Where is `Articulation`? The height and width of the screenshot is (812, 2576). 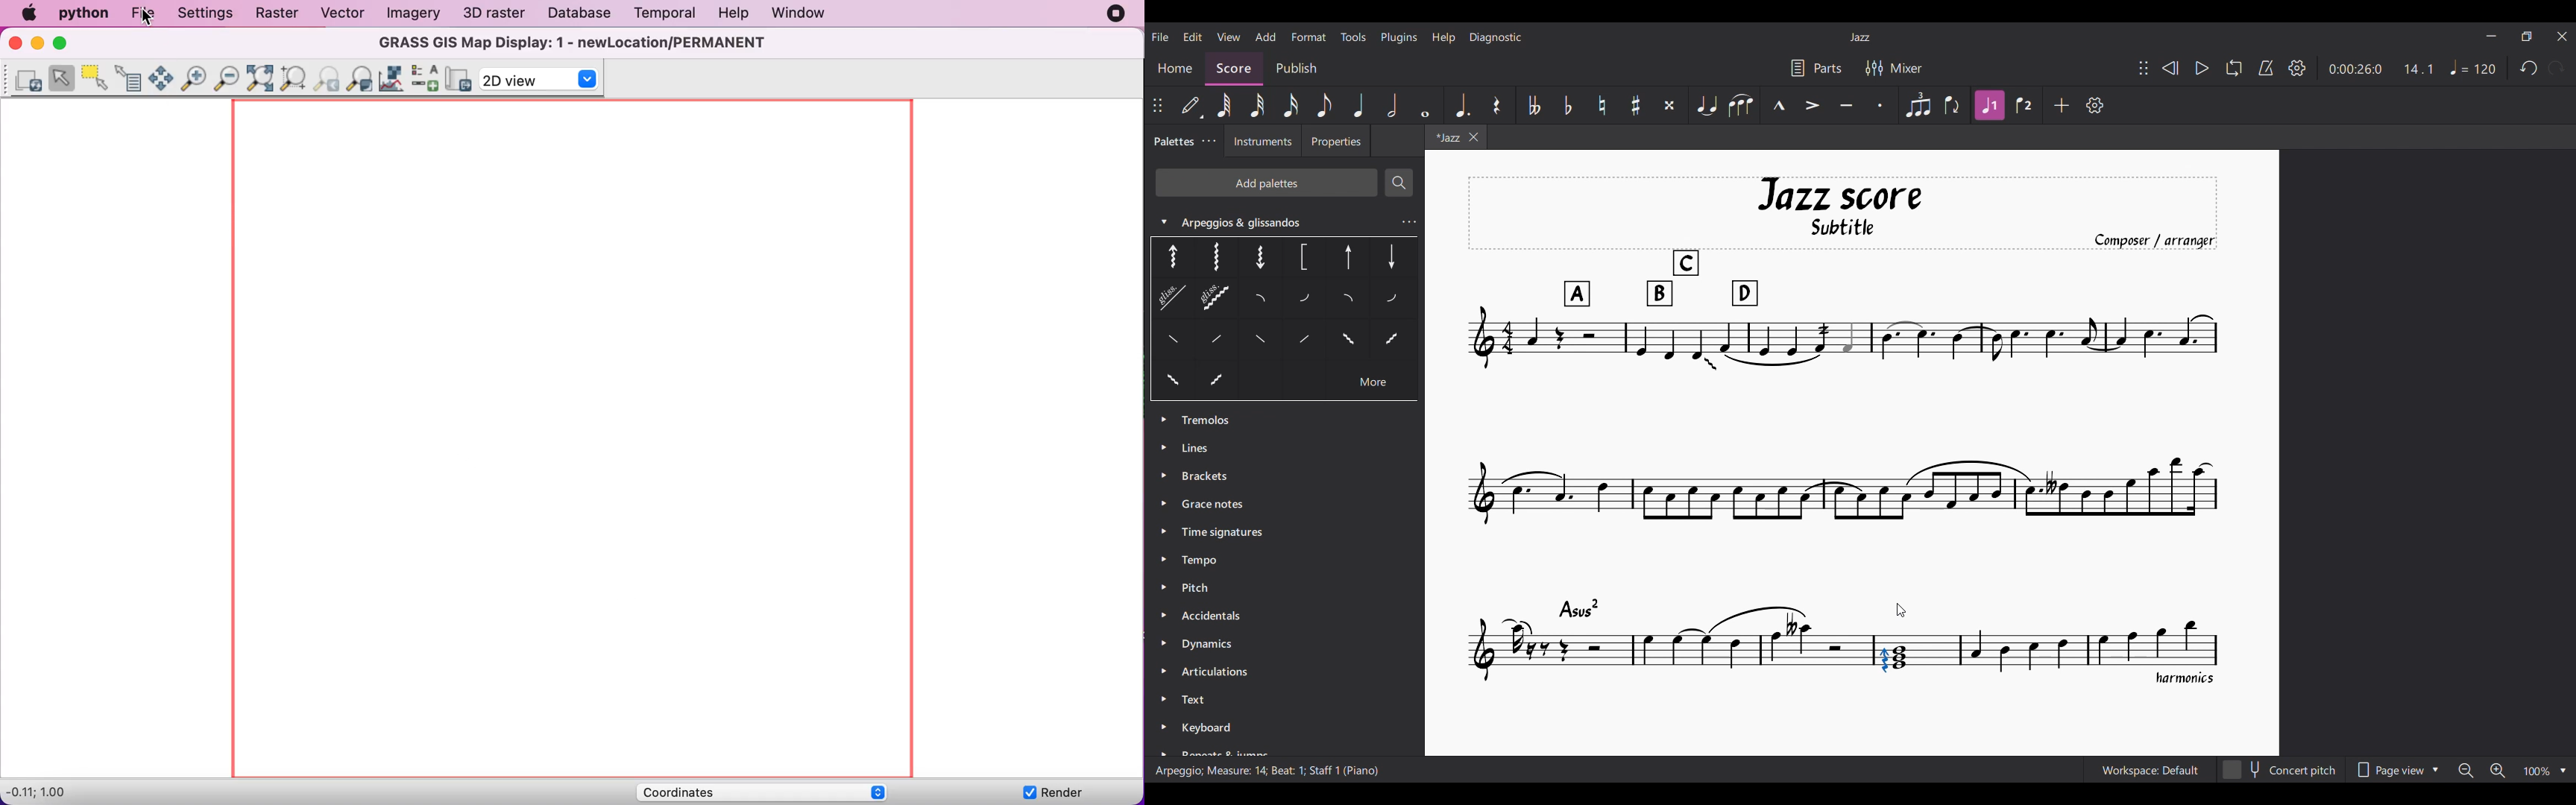 Articulation is located at coordinates (1219, 674).